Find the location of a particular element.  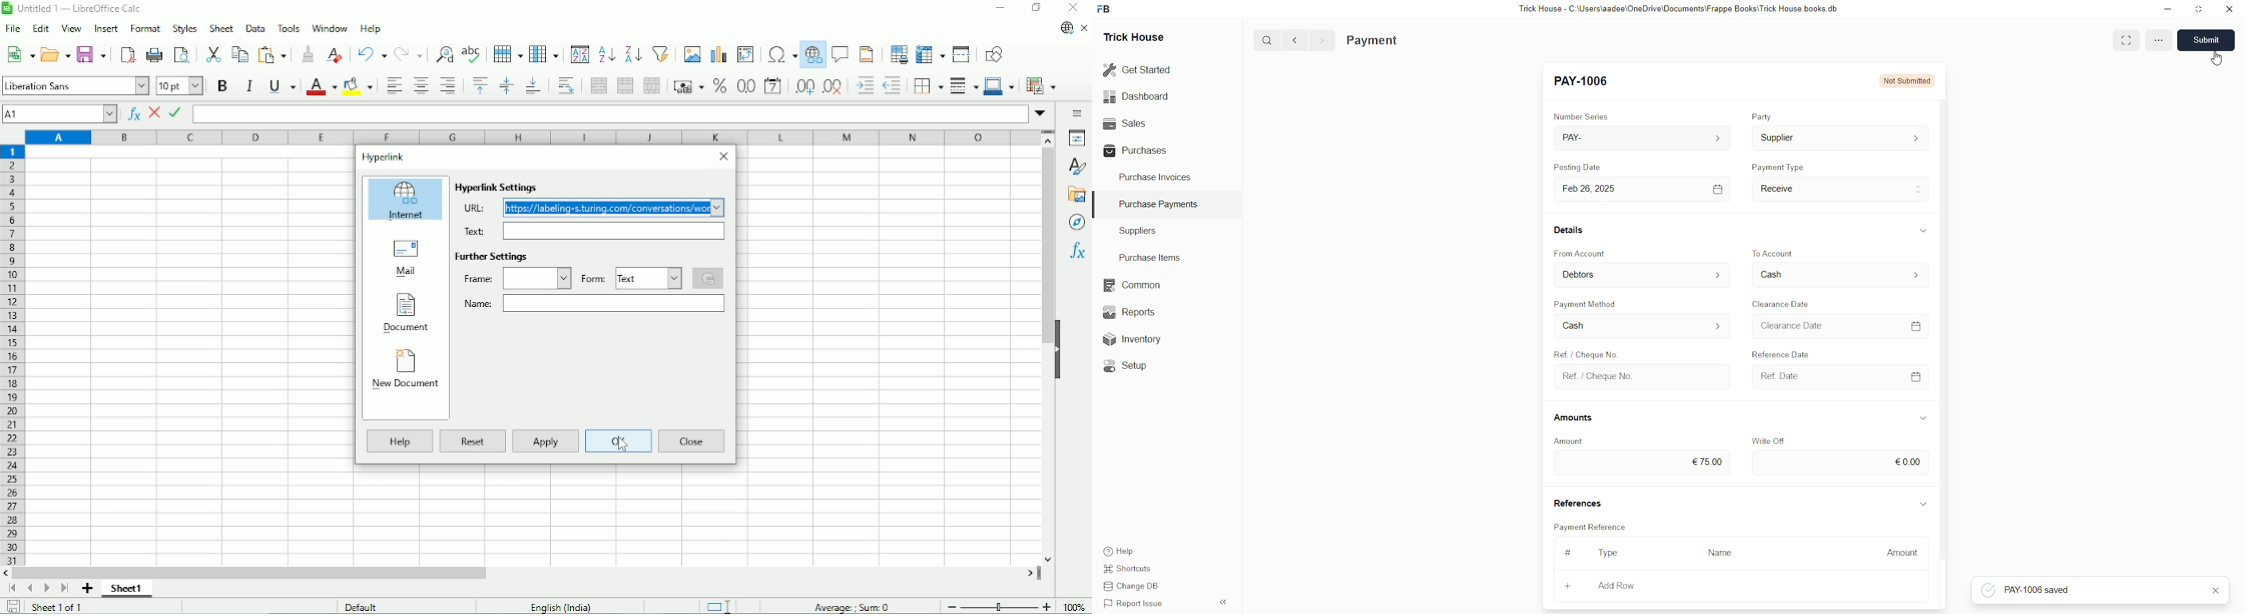

Reports is located at coordinates (1130, 311).